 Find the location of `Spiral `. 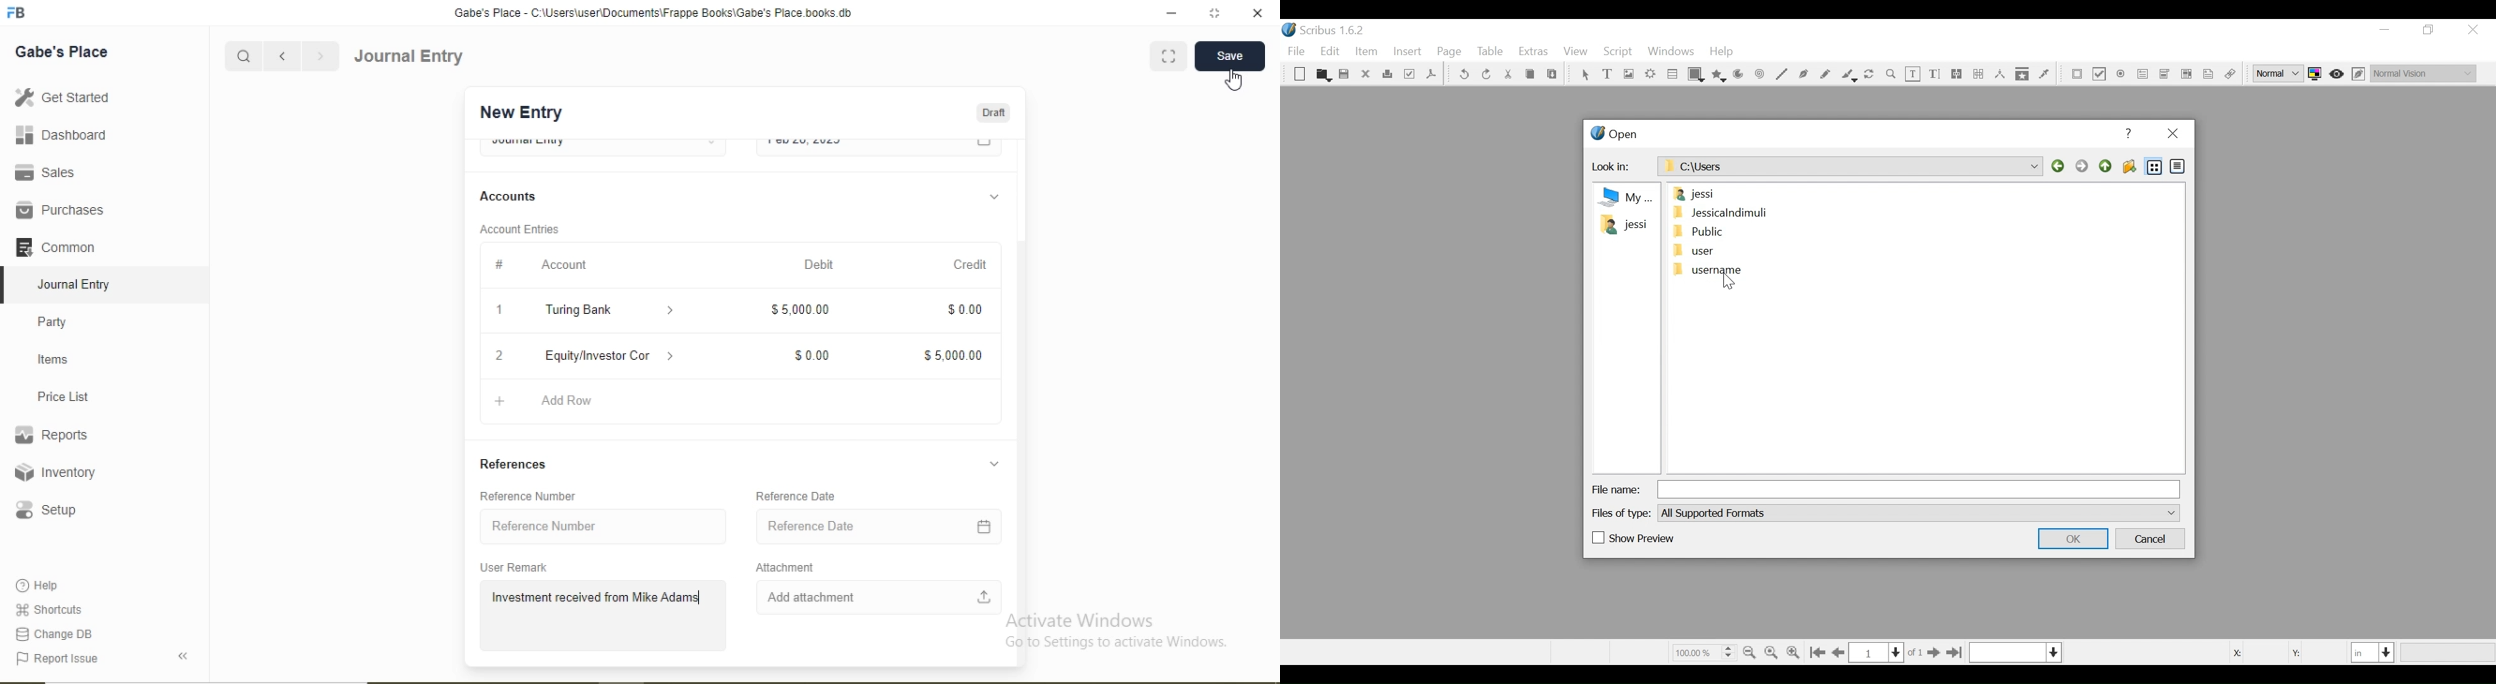

Spiral  is located at coordinates (1758, 75).